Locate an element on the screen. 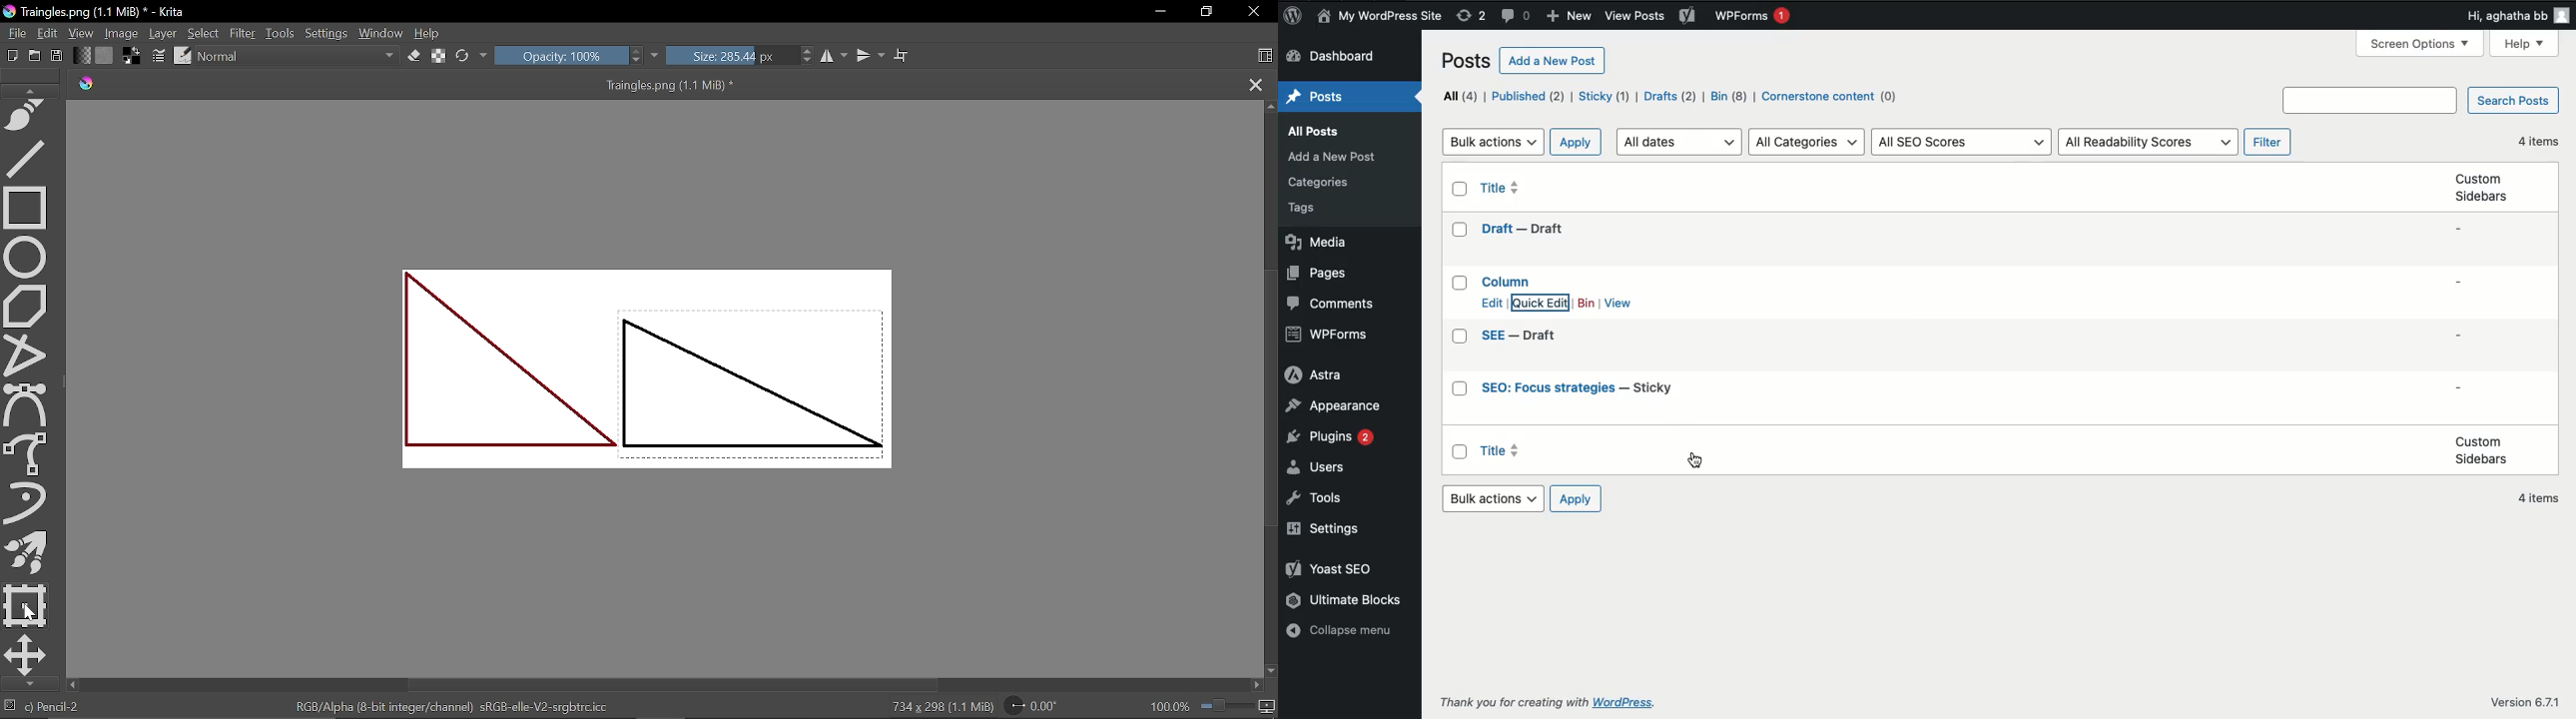 This screenshot has width=2576, height=728. Layer is located at coordinates (164, 34).